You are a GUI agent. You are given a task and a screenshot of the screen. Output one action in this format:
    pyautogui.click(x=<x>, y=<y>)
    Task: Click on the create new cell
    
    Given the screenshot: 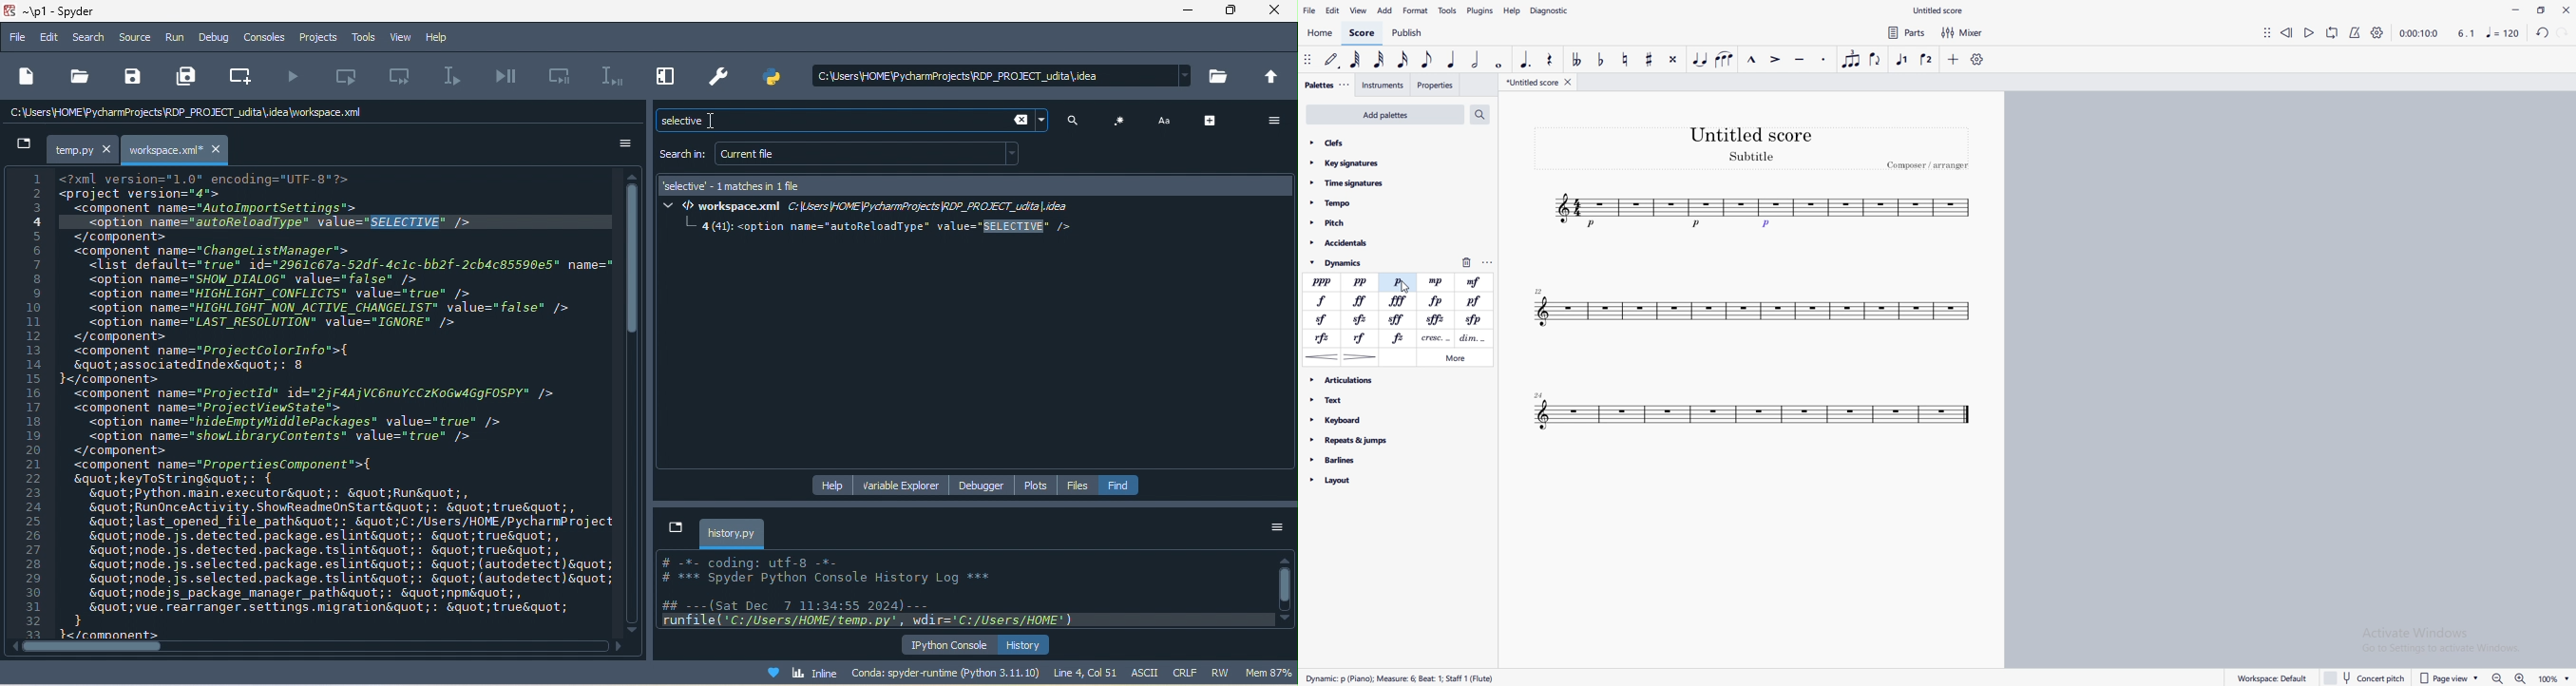 What is the action you would take?
    pyautogui.click(x=245, y=74)
    